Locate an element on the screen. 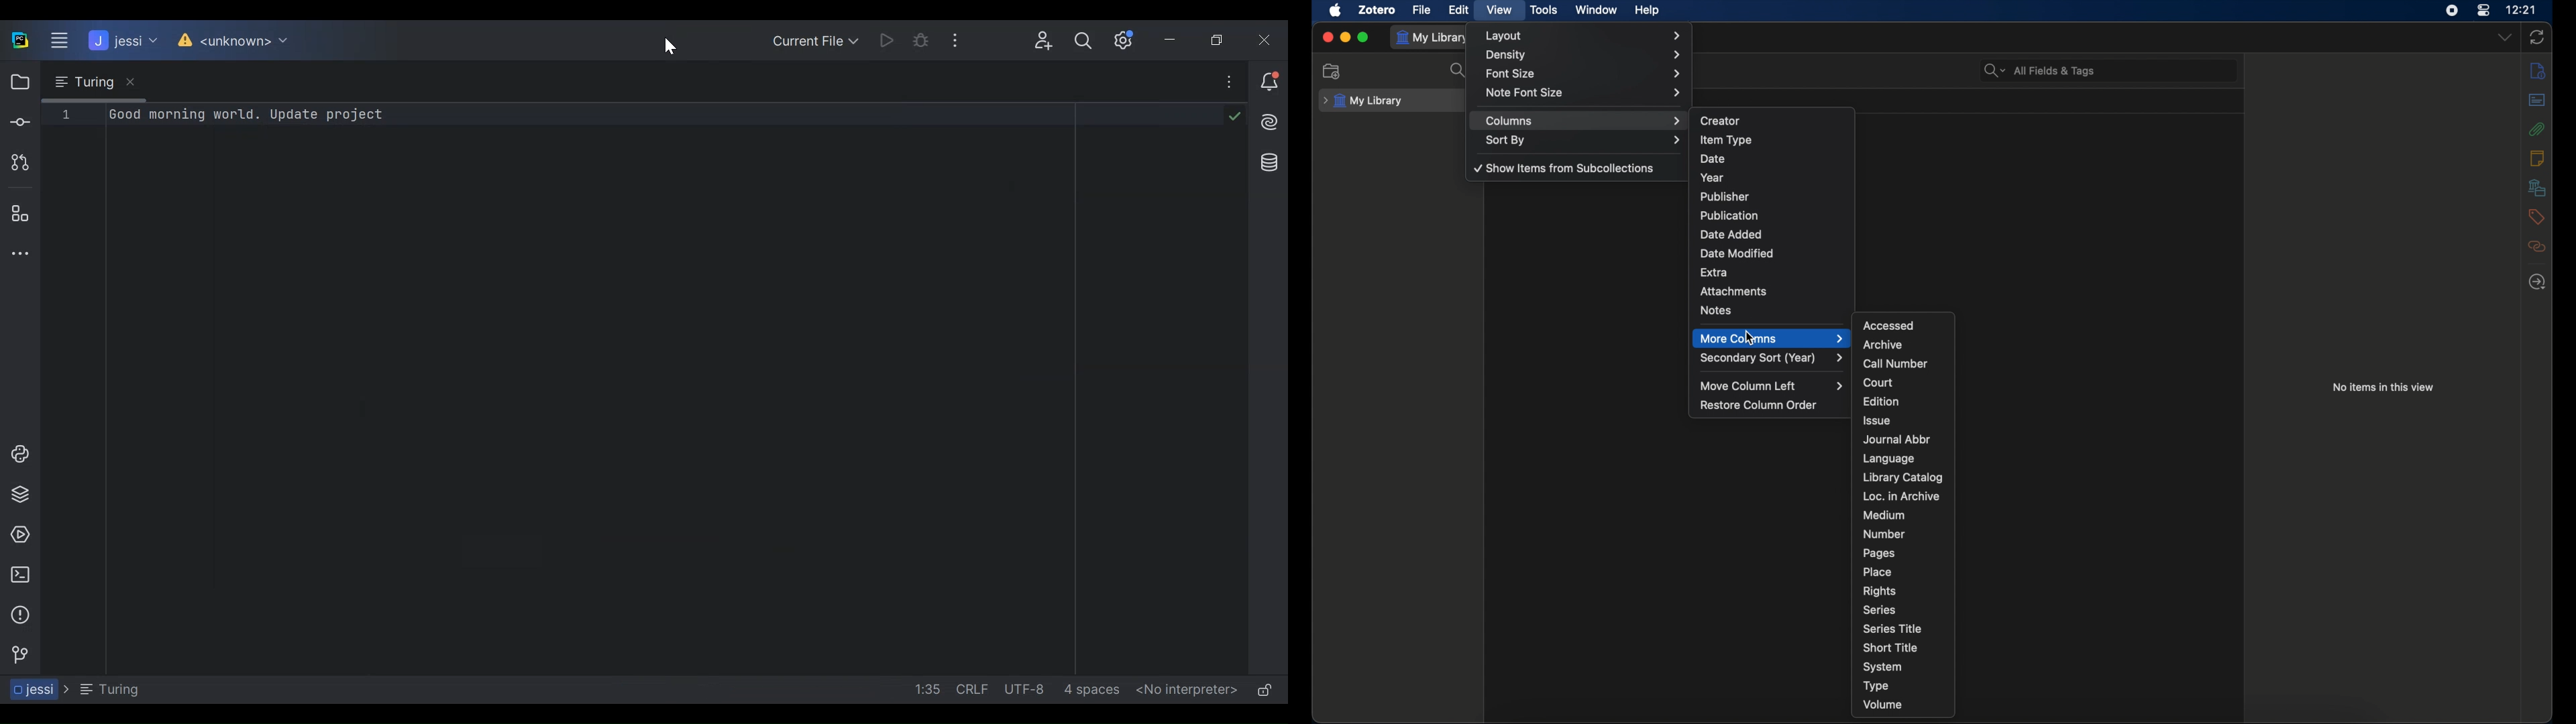  sync is located at coordinates (2536, 37).